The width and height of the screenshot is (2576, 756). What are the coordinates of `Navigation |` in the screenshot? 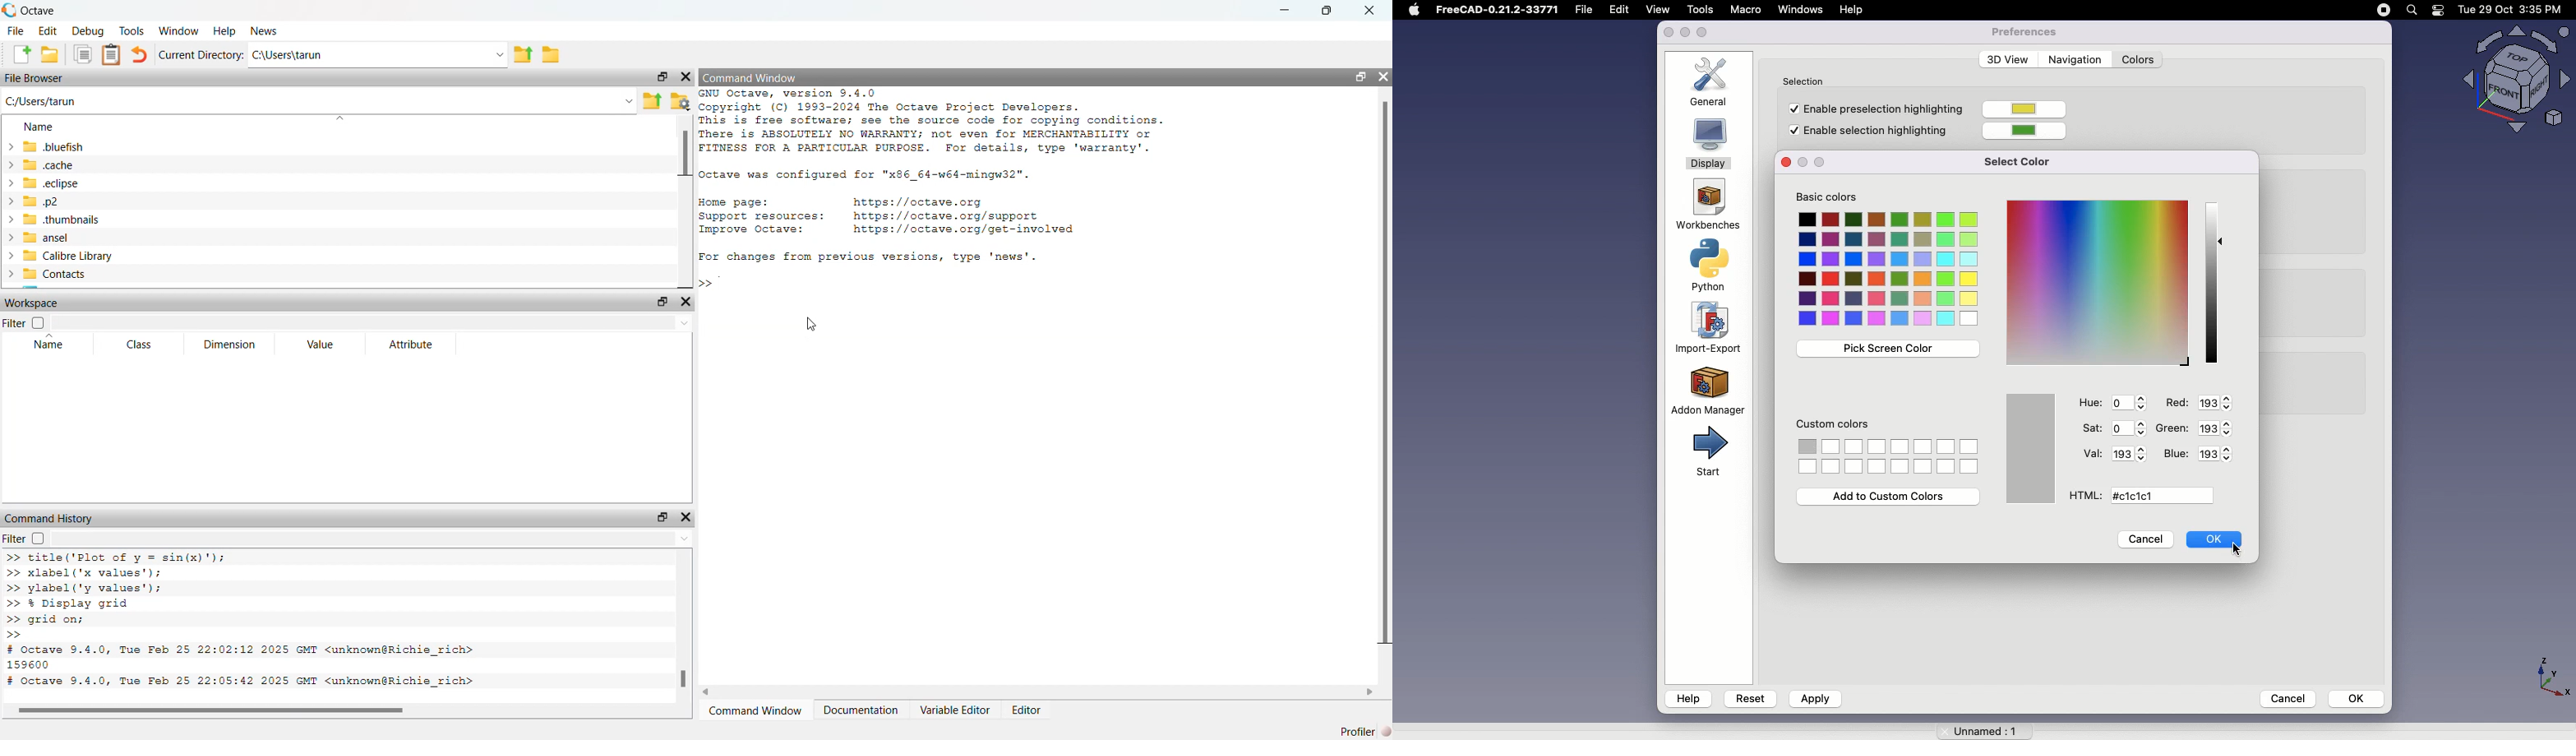 It's located at (2073, 58).